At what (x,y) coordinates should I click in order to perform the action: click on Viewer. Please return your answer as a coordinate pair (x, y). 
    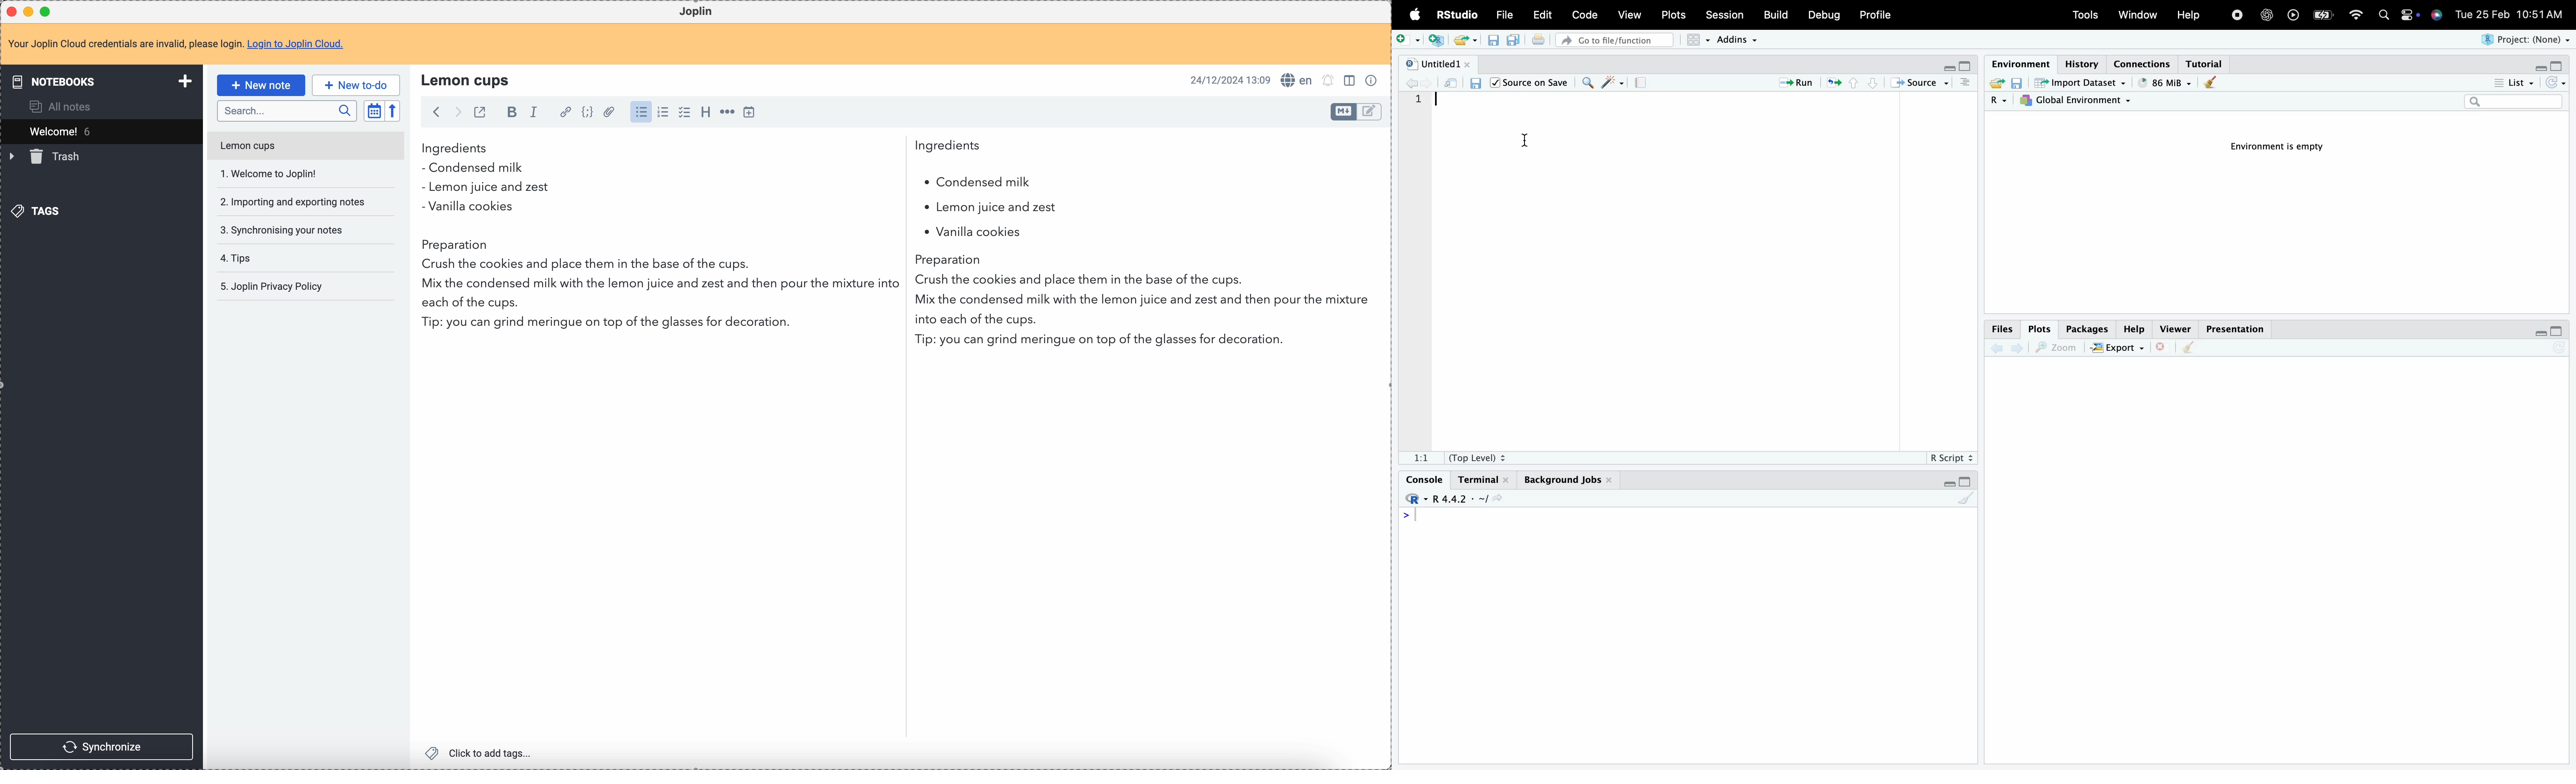
    Looking at the image, I should click on (2174, 327).